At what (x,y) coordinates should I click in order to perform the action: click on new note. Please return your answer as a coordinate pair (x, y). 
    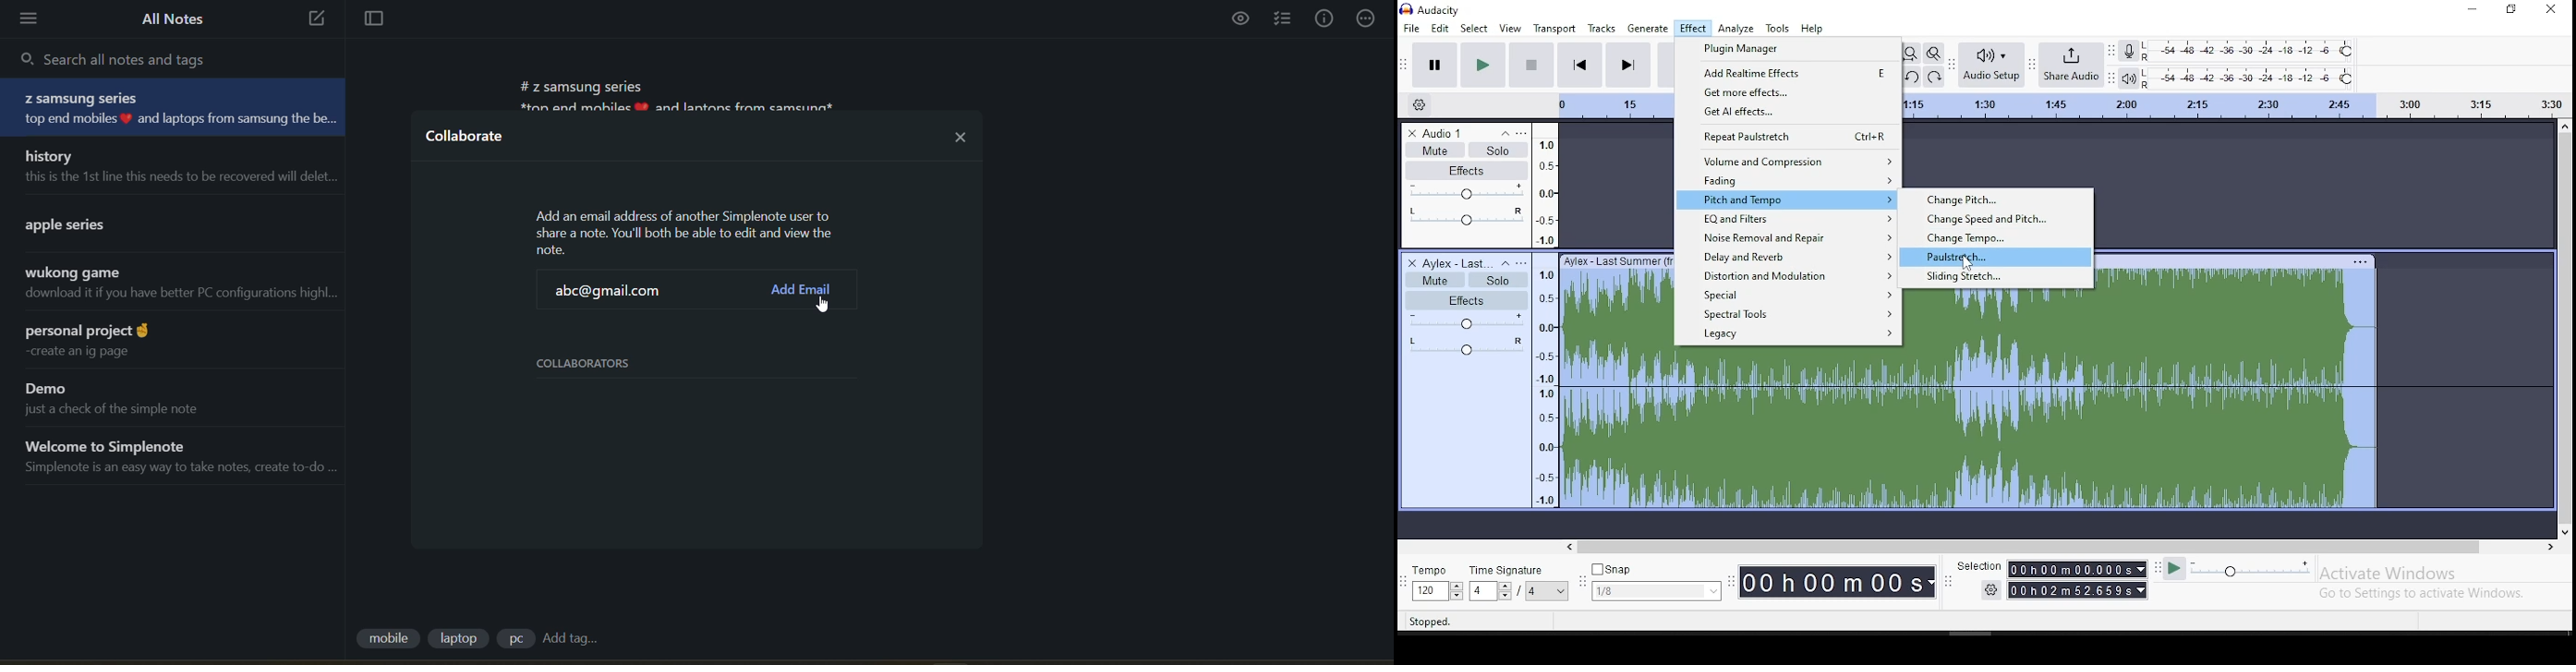
    Looking at the image, I should click on (312, 20).